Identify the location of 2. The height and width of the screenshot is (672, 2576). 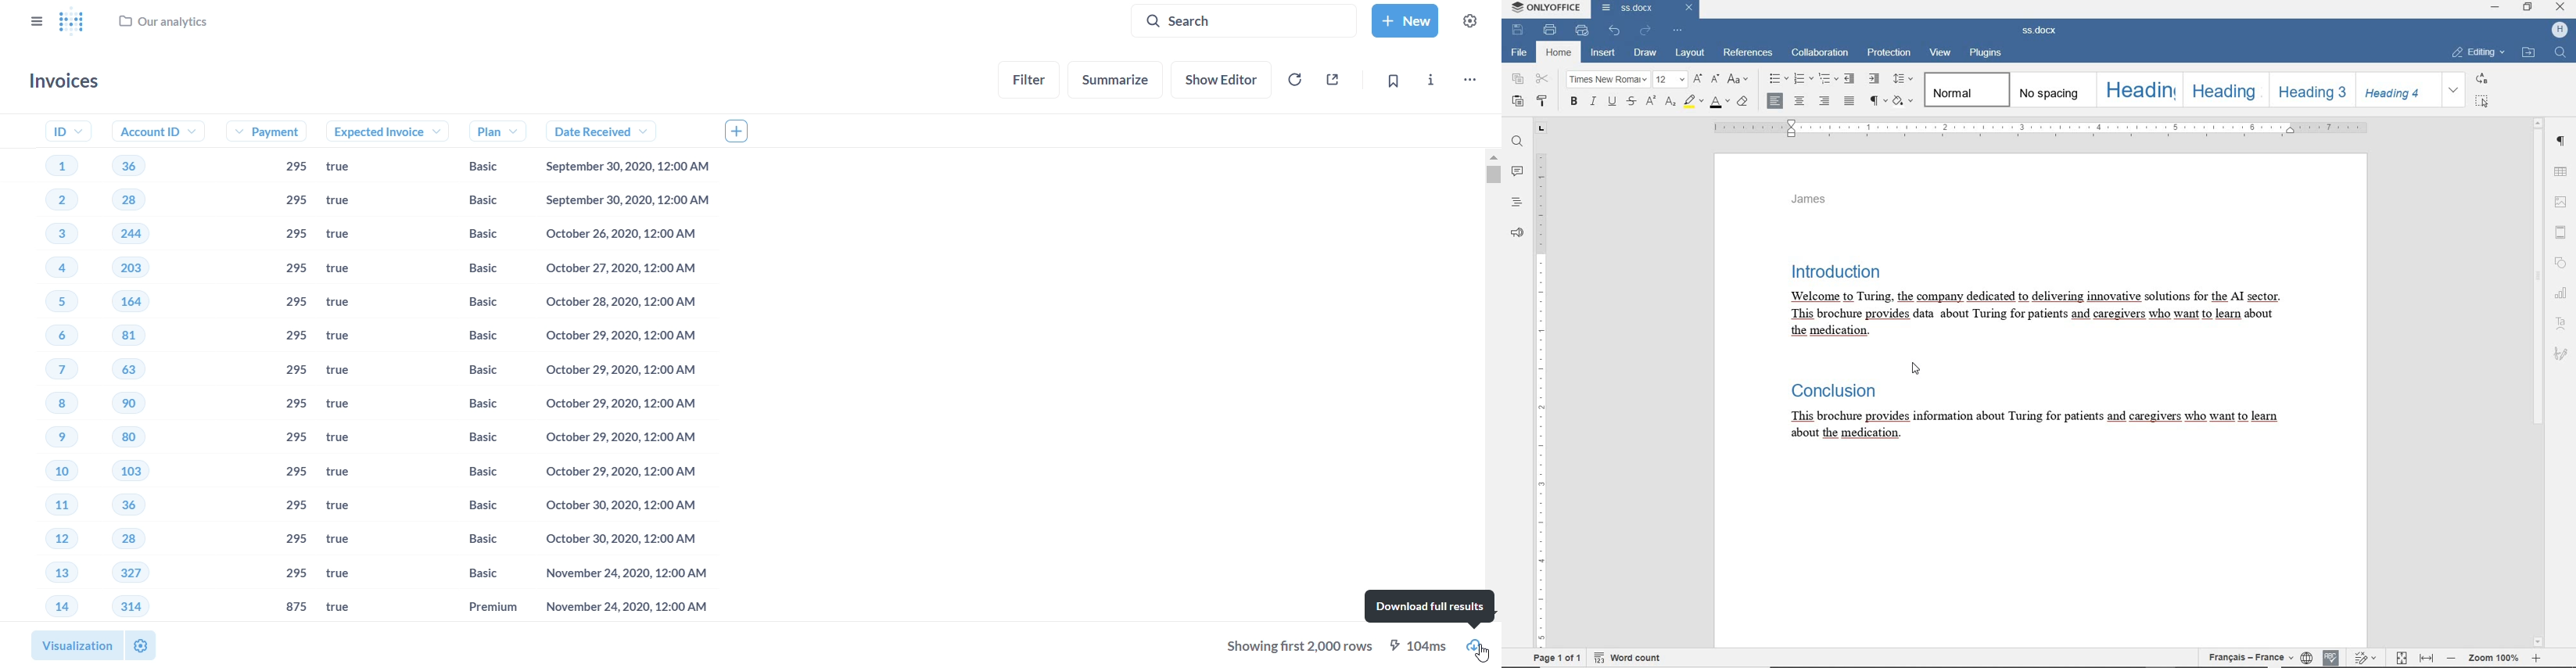
(50, 202).